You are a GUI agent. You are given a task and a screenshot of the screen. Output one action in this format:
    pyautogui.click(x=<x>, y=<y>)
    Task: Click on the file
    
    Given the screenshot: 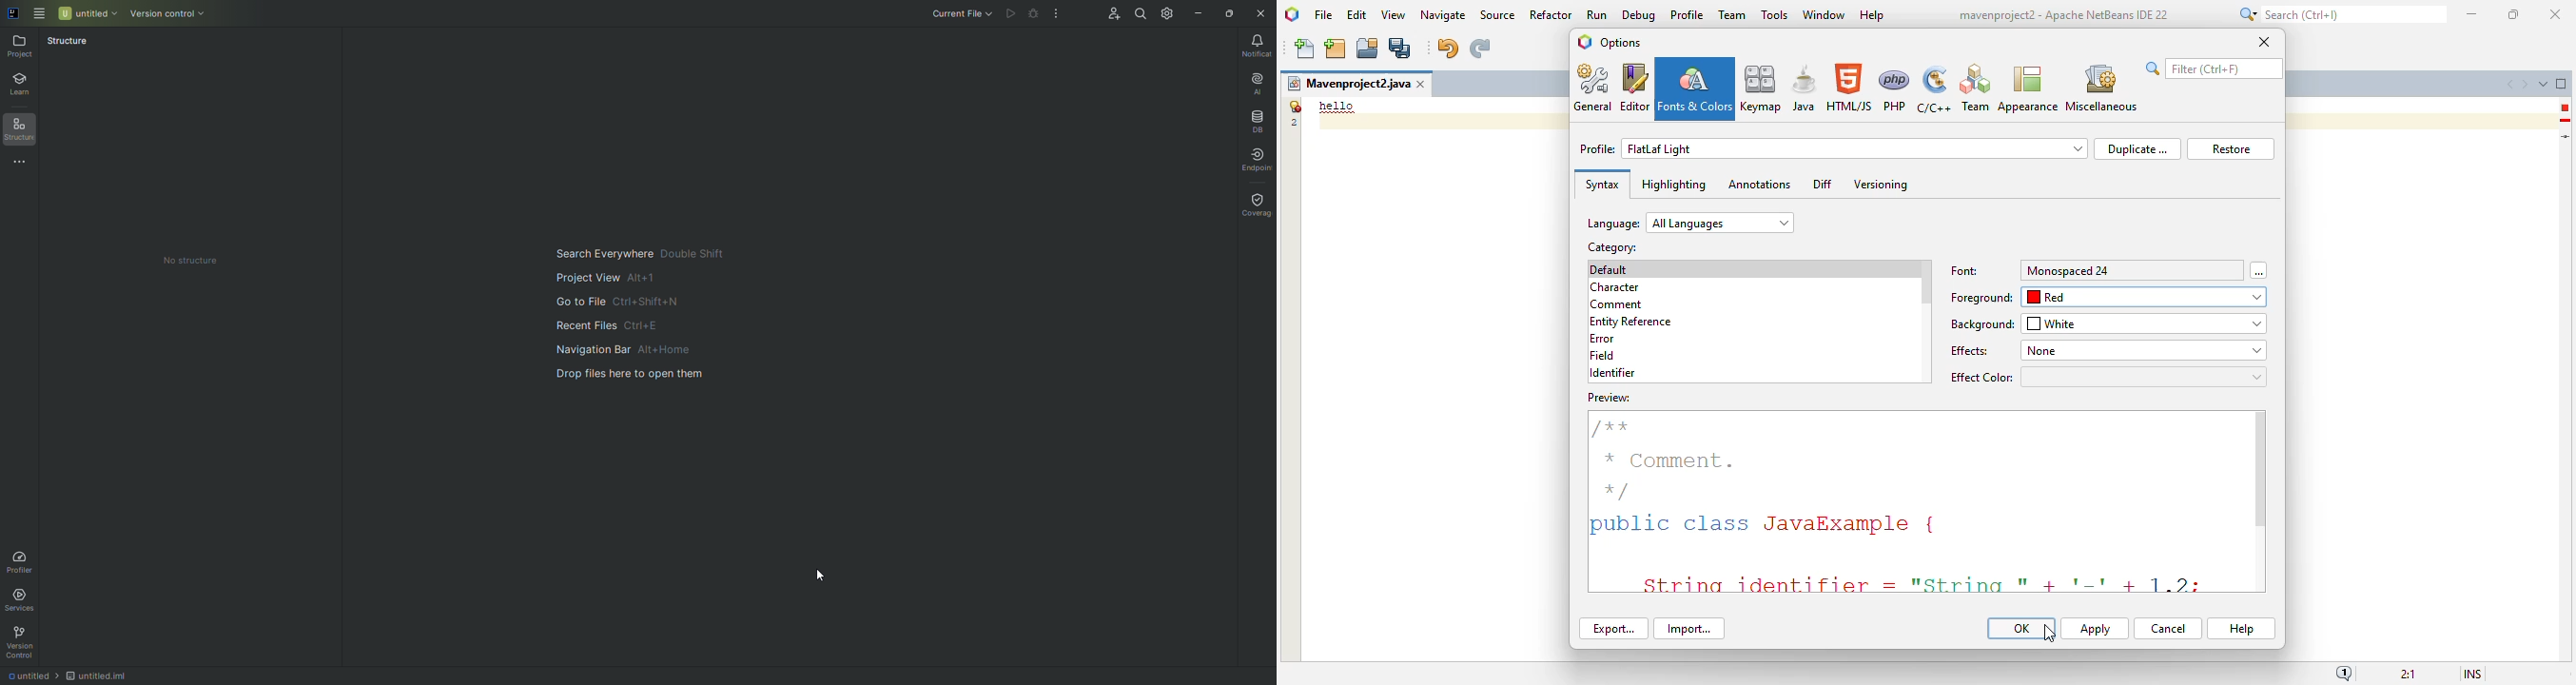 What is the action you would take?
    pyautogui.click(x=1323, y=16)
    